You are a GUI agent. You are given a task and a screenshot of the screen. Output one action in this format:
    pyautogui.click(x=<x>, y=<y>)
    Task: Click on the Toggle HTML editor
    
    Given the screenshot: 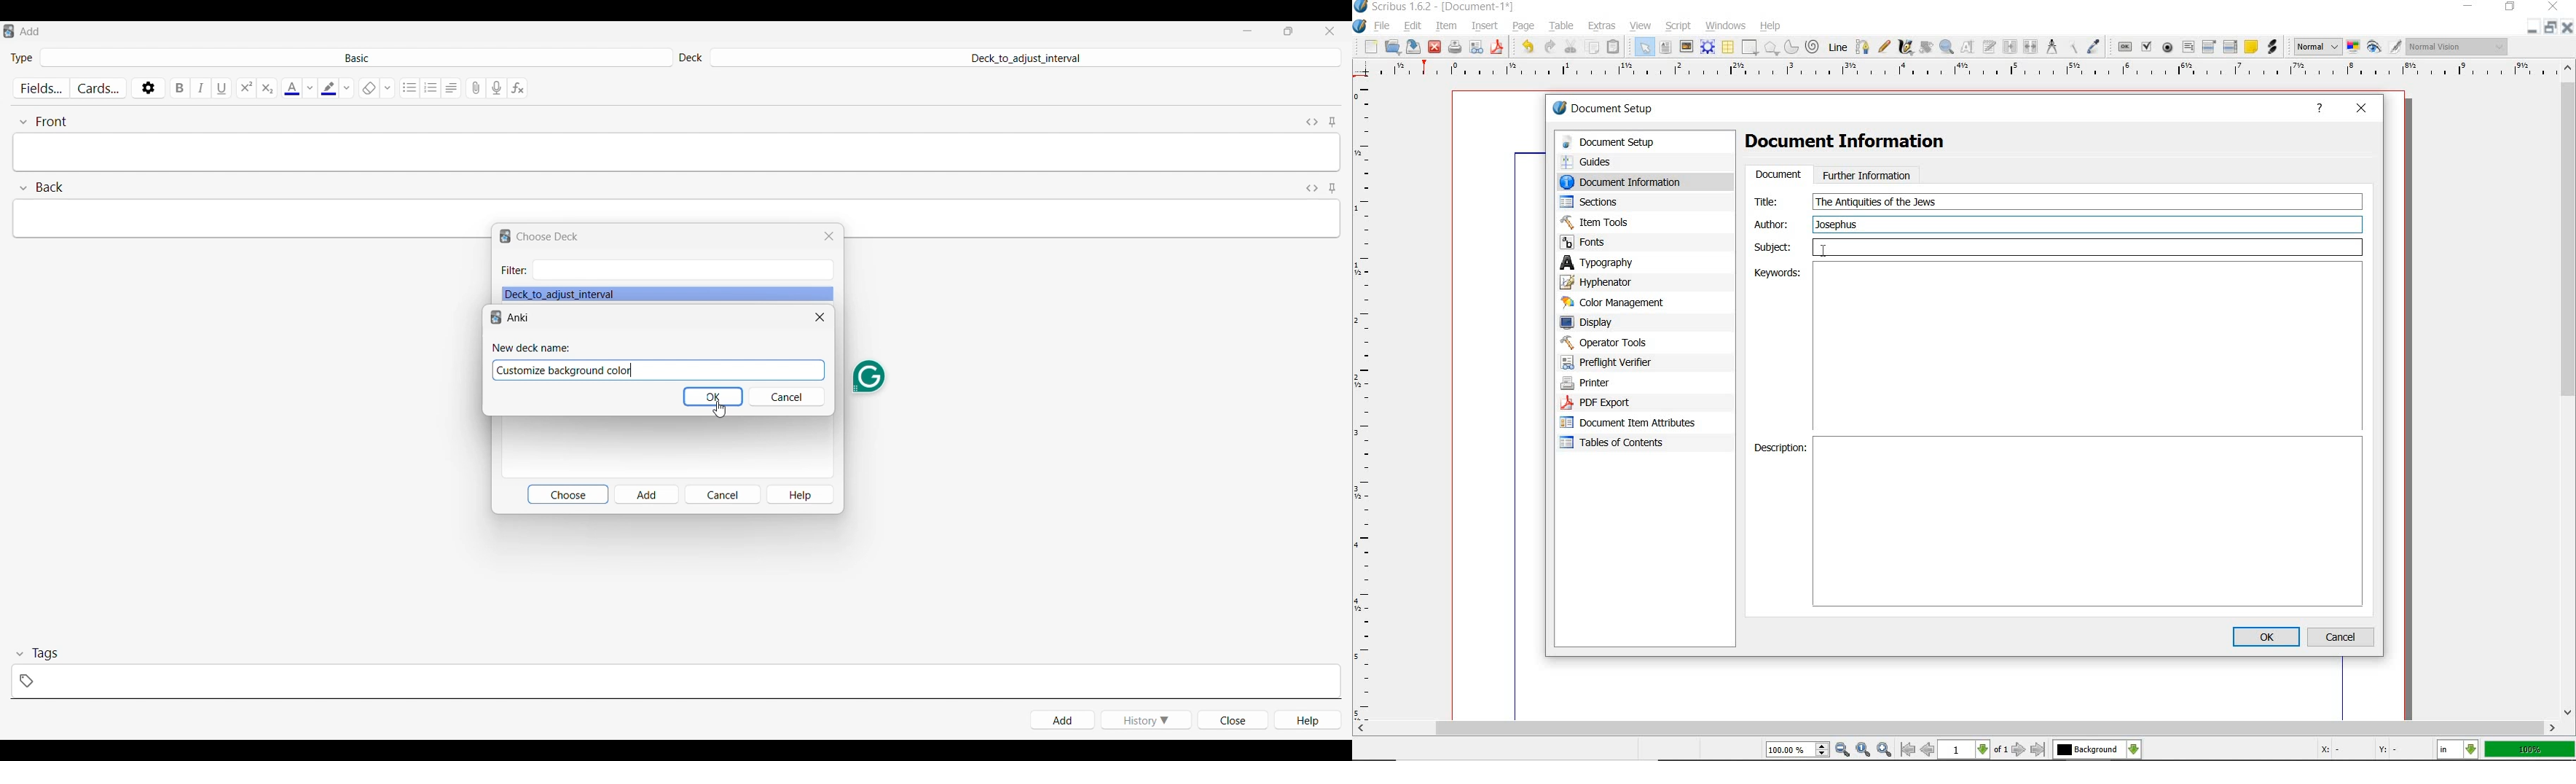 What is the action you would take?
    pyautogui.click(x=1313, y=189)
    